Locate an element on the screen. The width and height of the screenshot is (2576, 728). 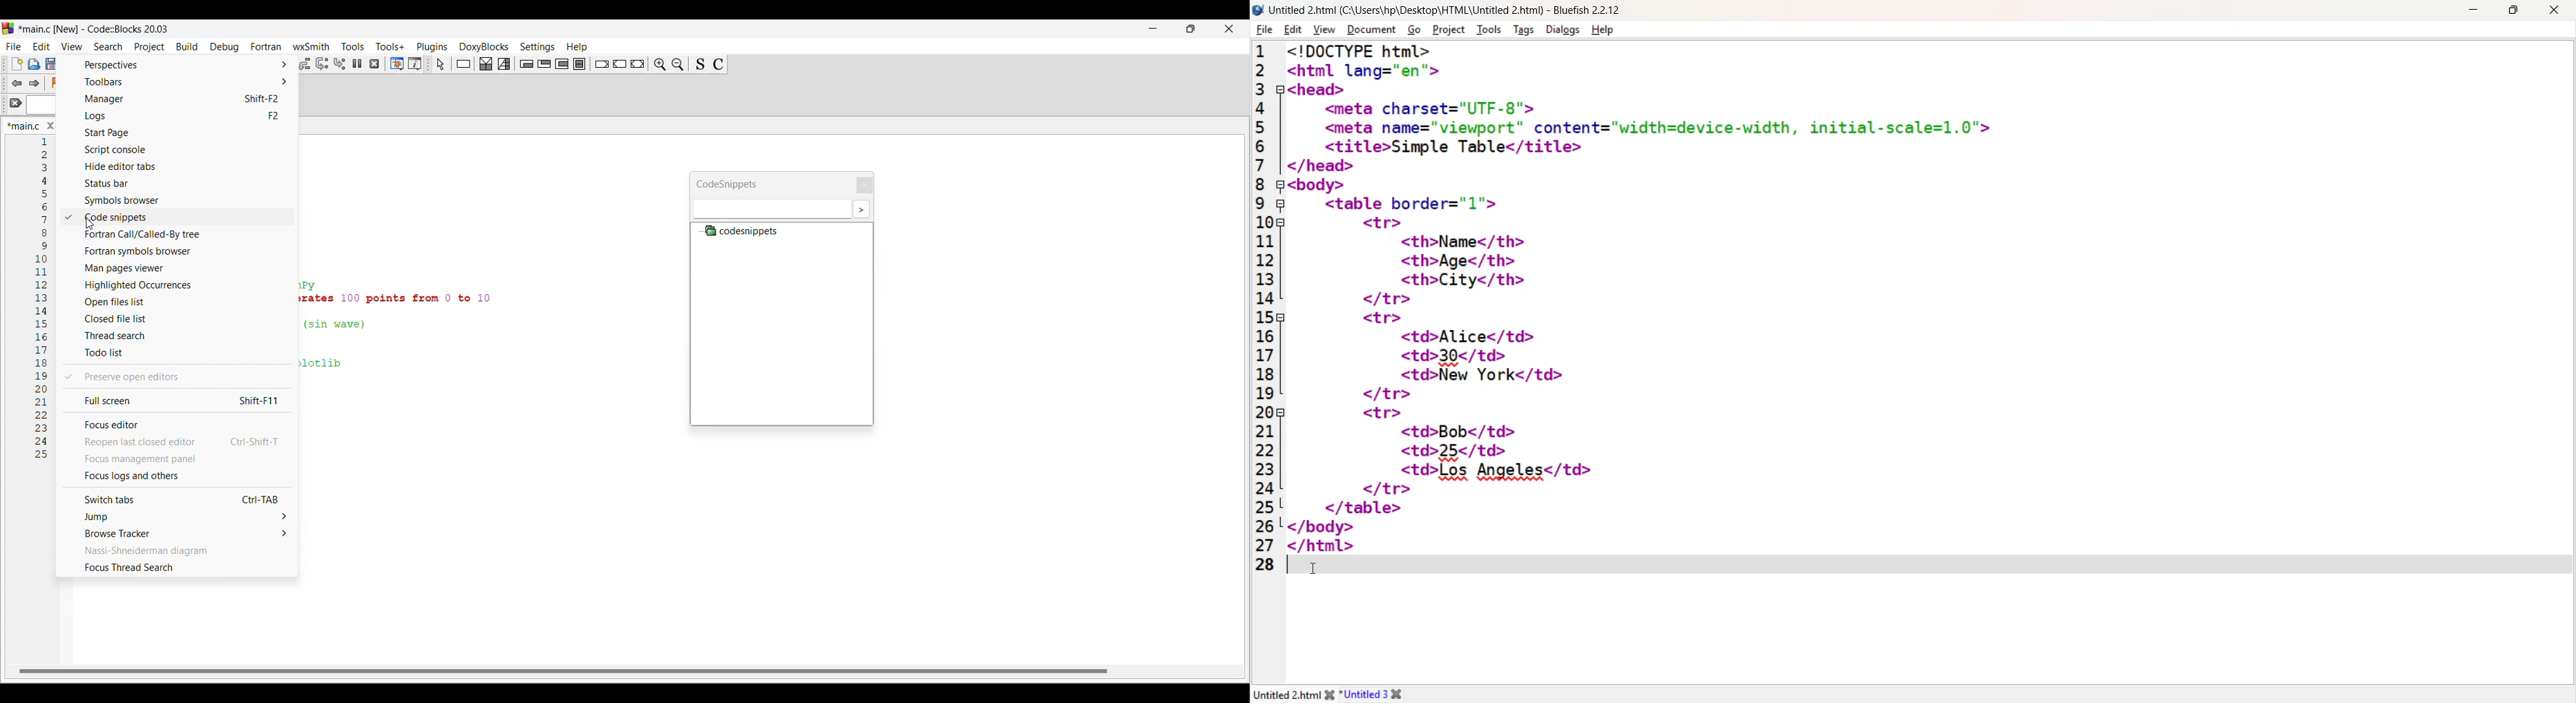
Break debugger is located at coordinates (357, 63).